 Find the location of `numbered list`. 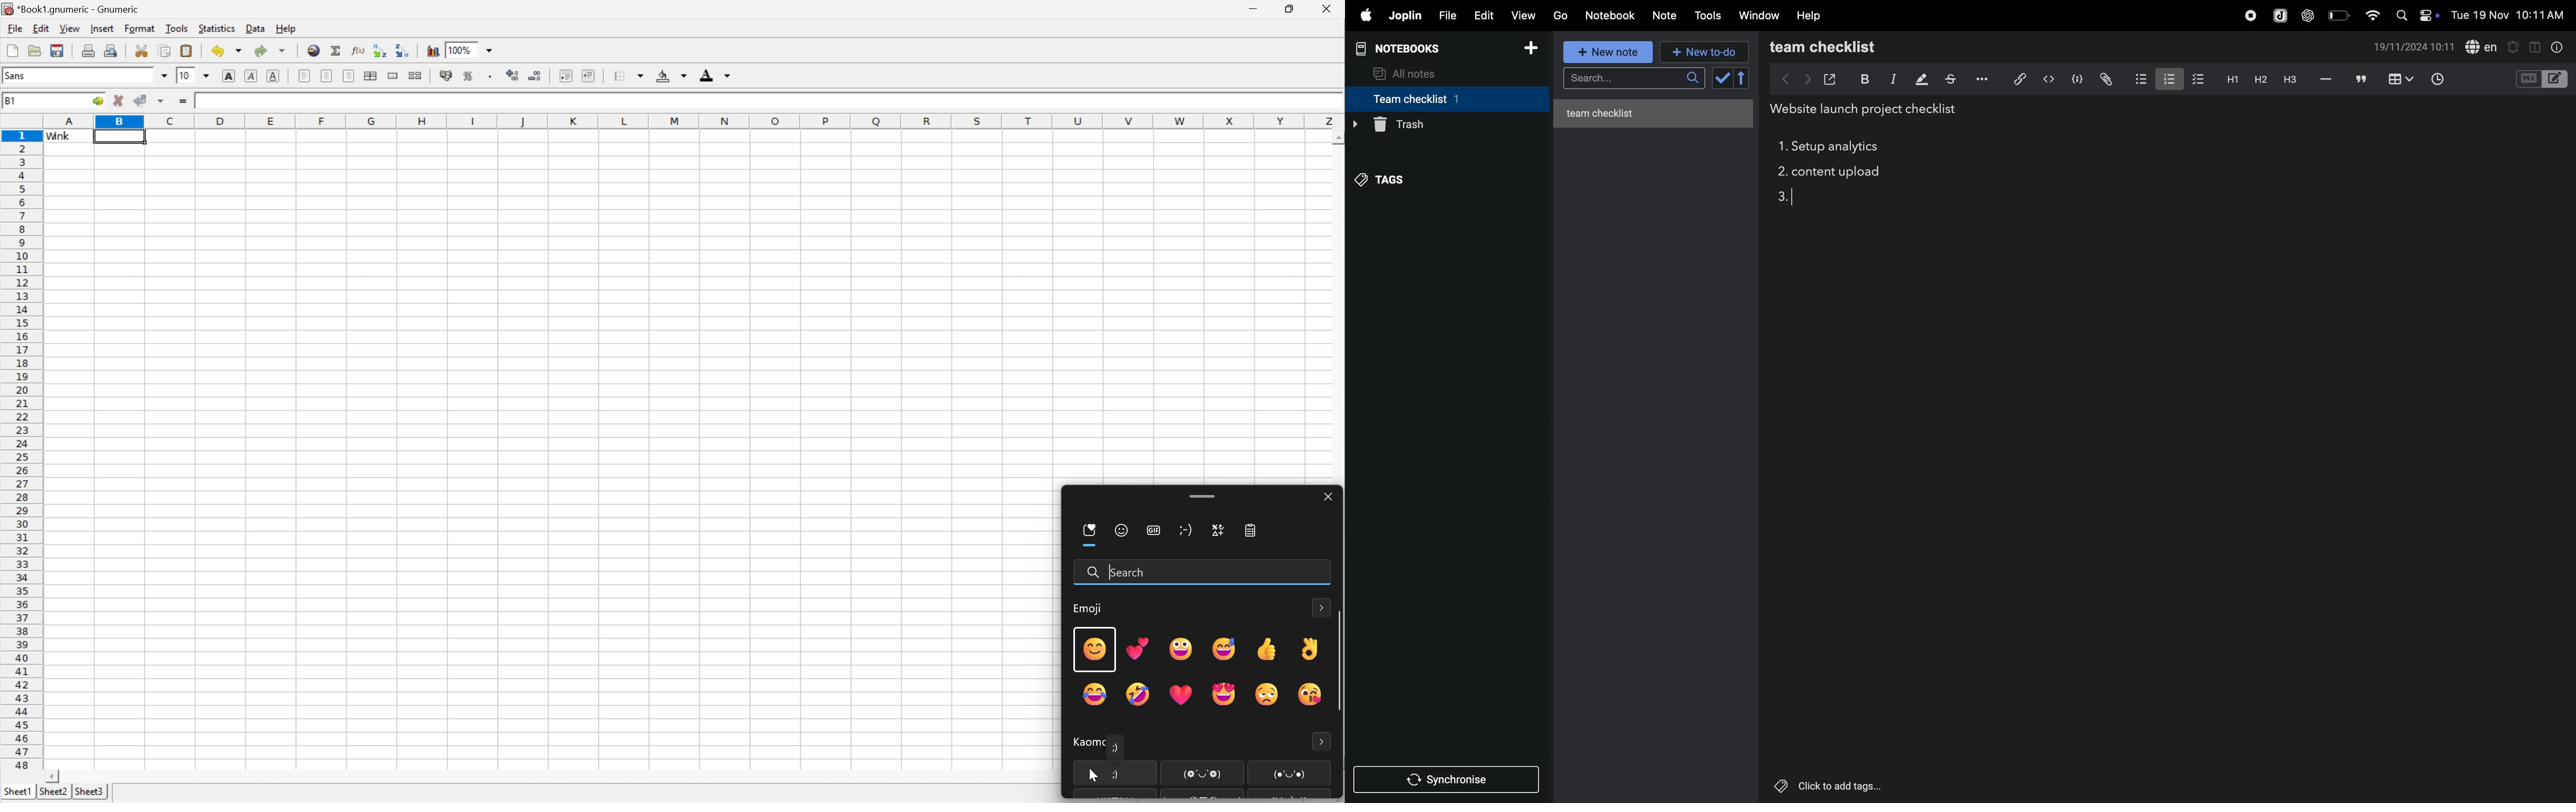

numbered list is located at coordinates (2167, 77).